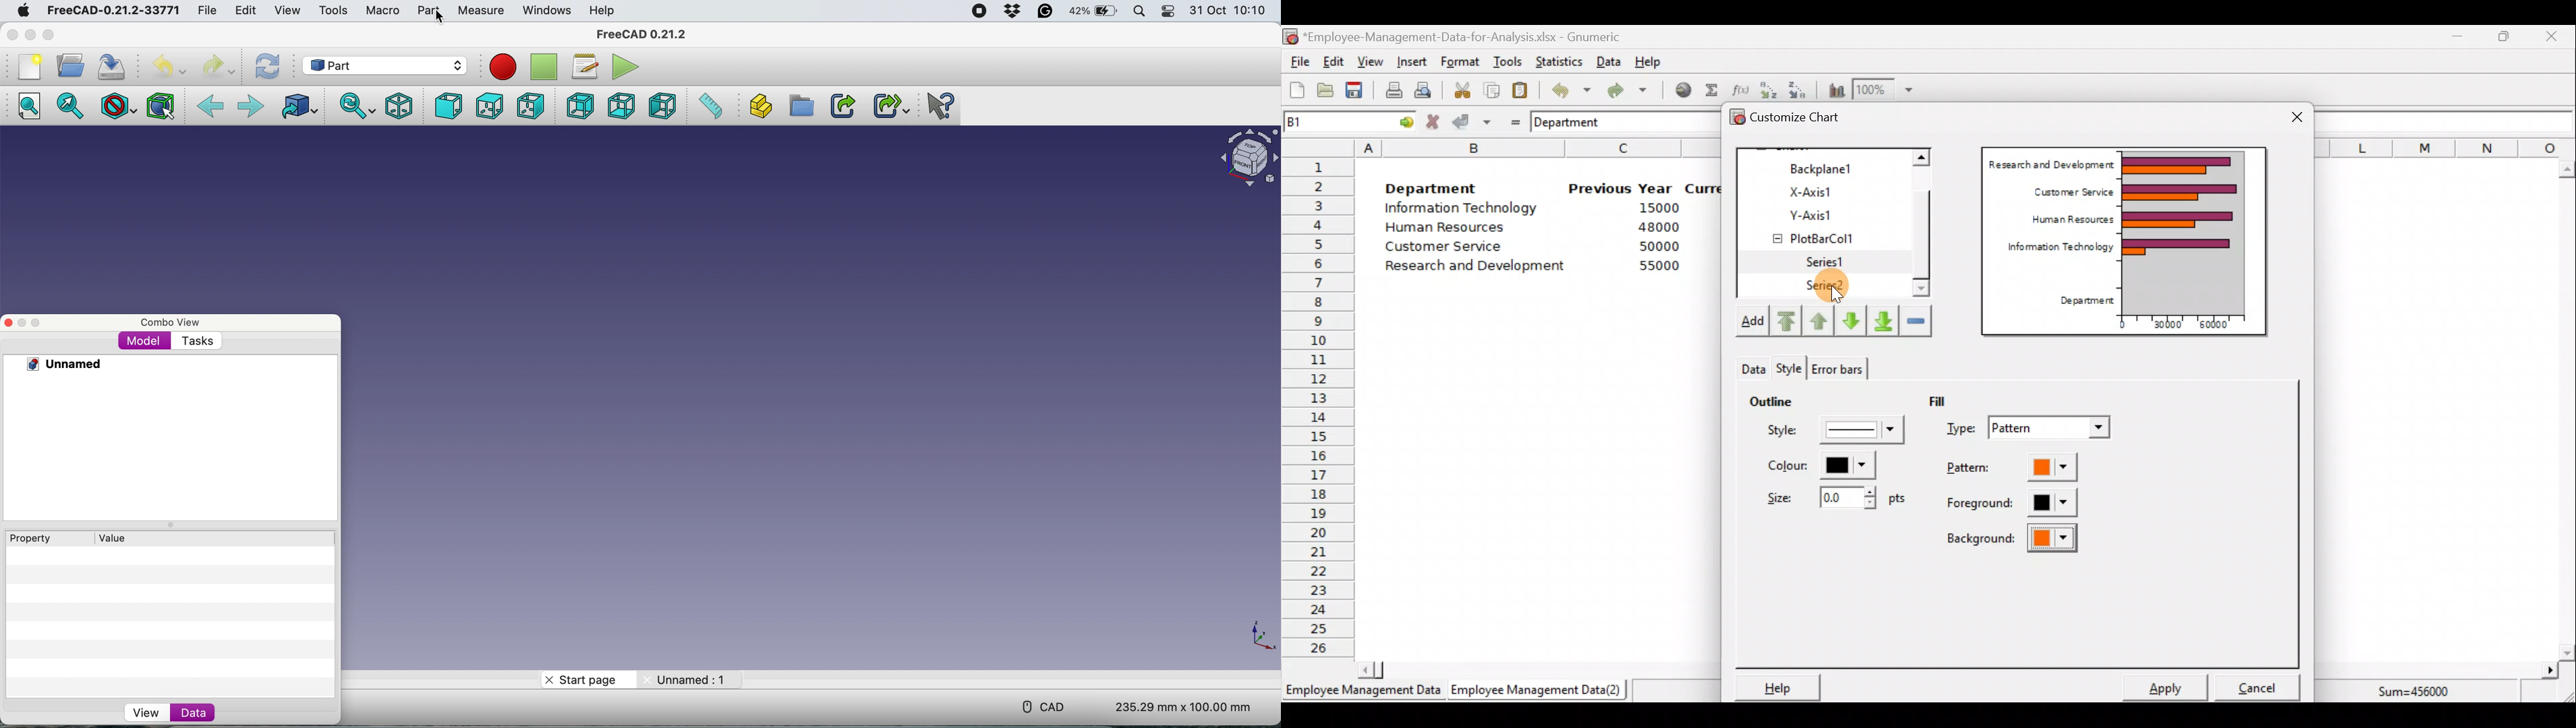 Image resolution: width=2576 pixels, height=728 pixels. Describe the element at coordinates (70, 66) in the screenshot. I see `Open` at that location.